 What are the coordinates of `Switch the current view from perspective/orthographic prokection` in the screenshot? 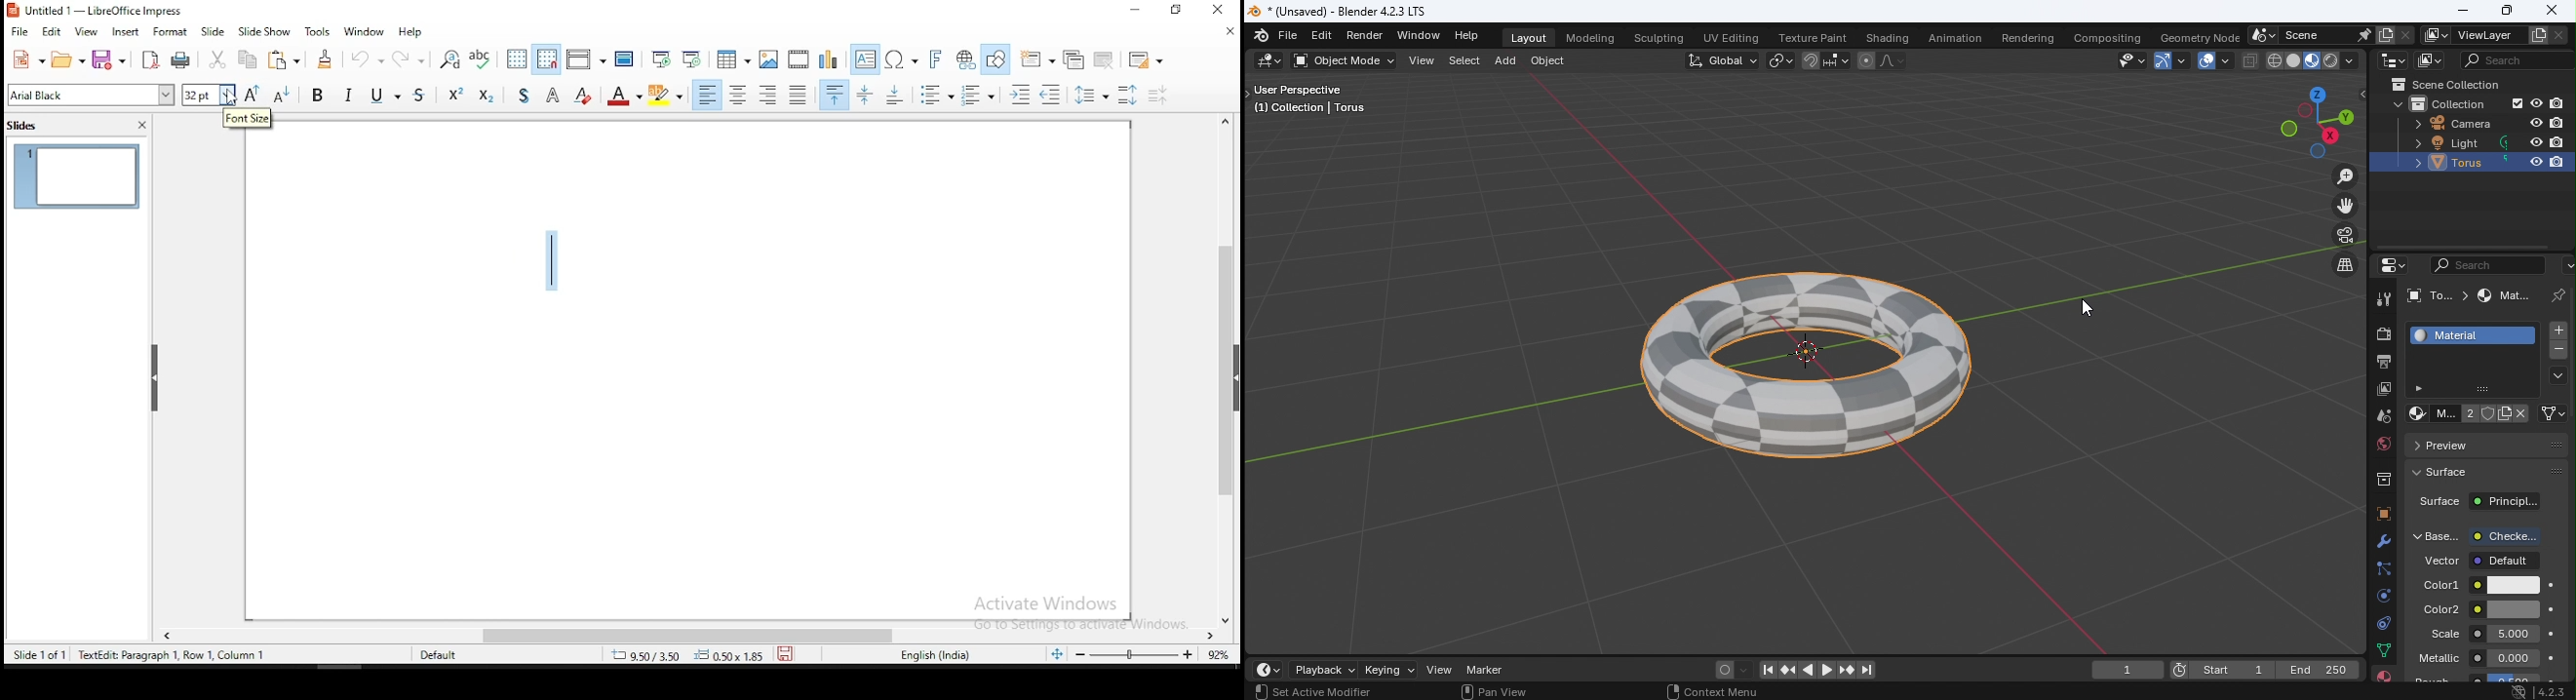 It's located at (2327, 267).